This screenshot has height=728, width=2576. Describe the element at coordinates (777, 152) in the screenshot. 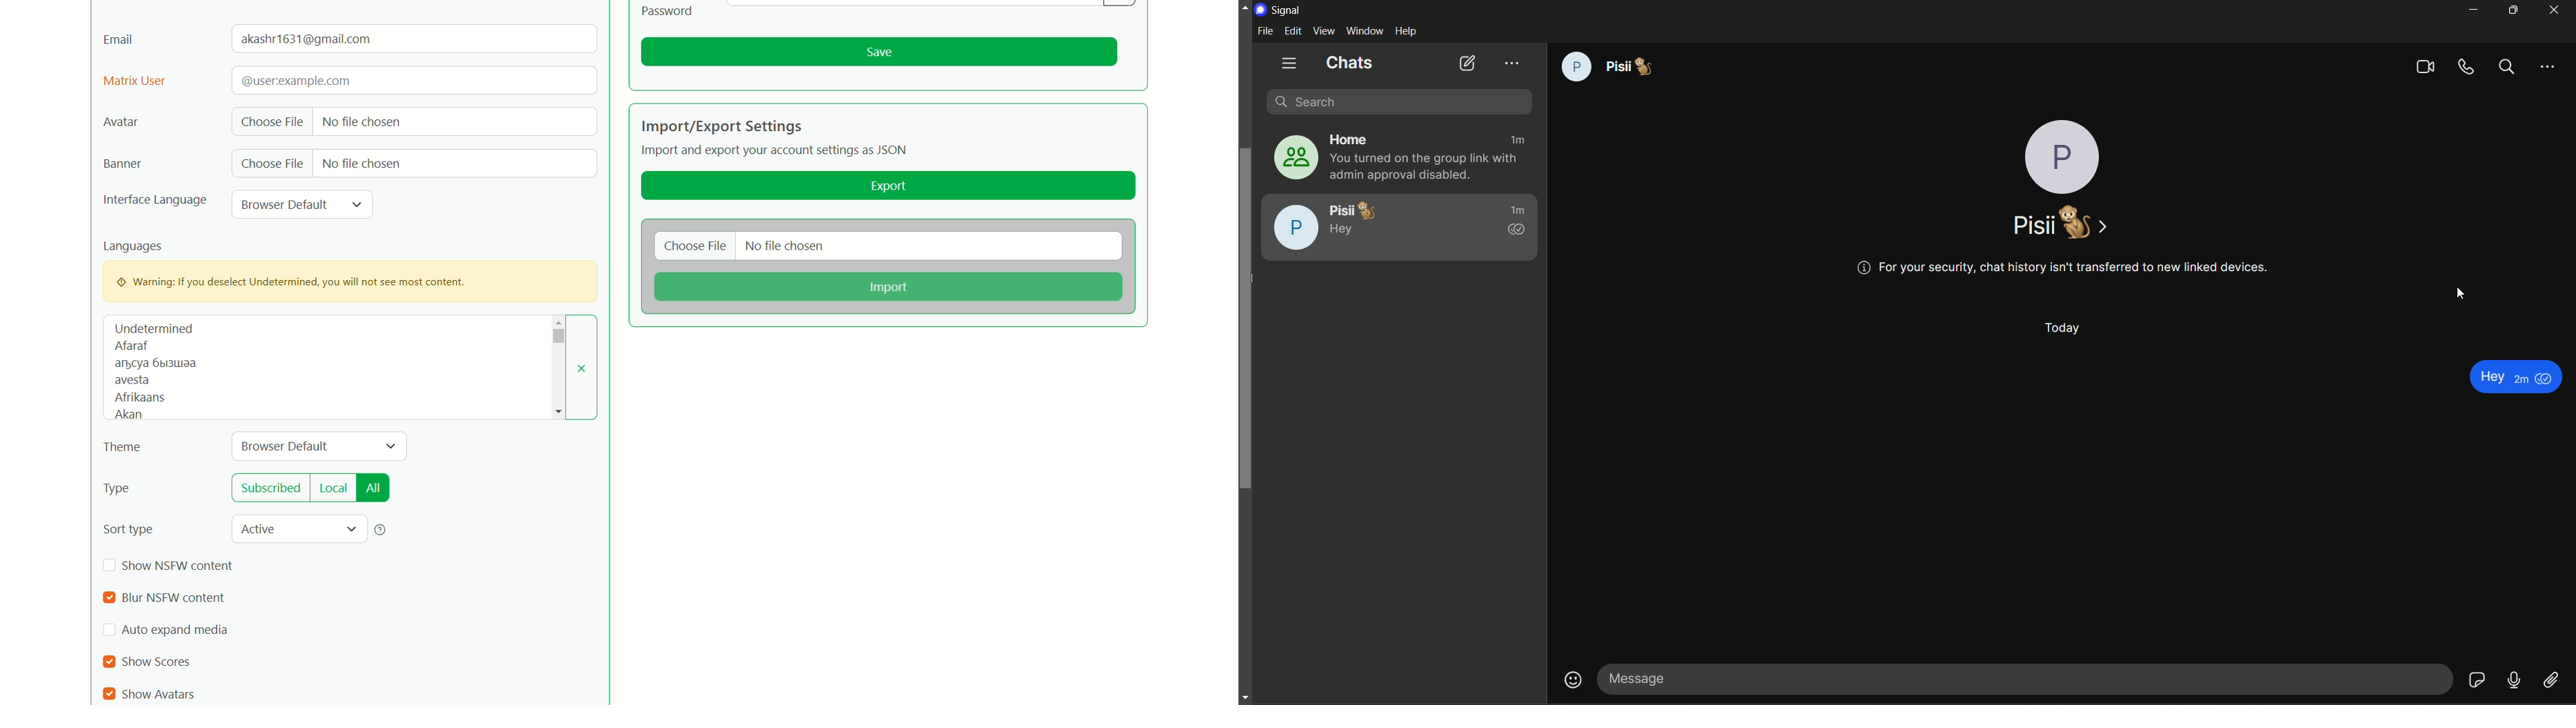

I see `Import and export your account settings as JSON` at that location.